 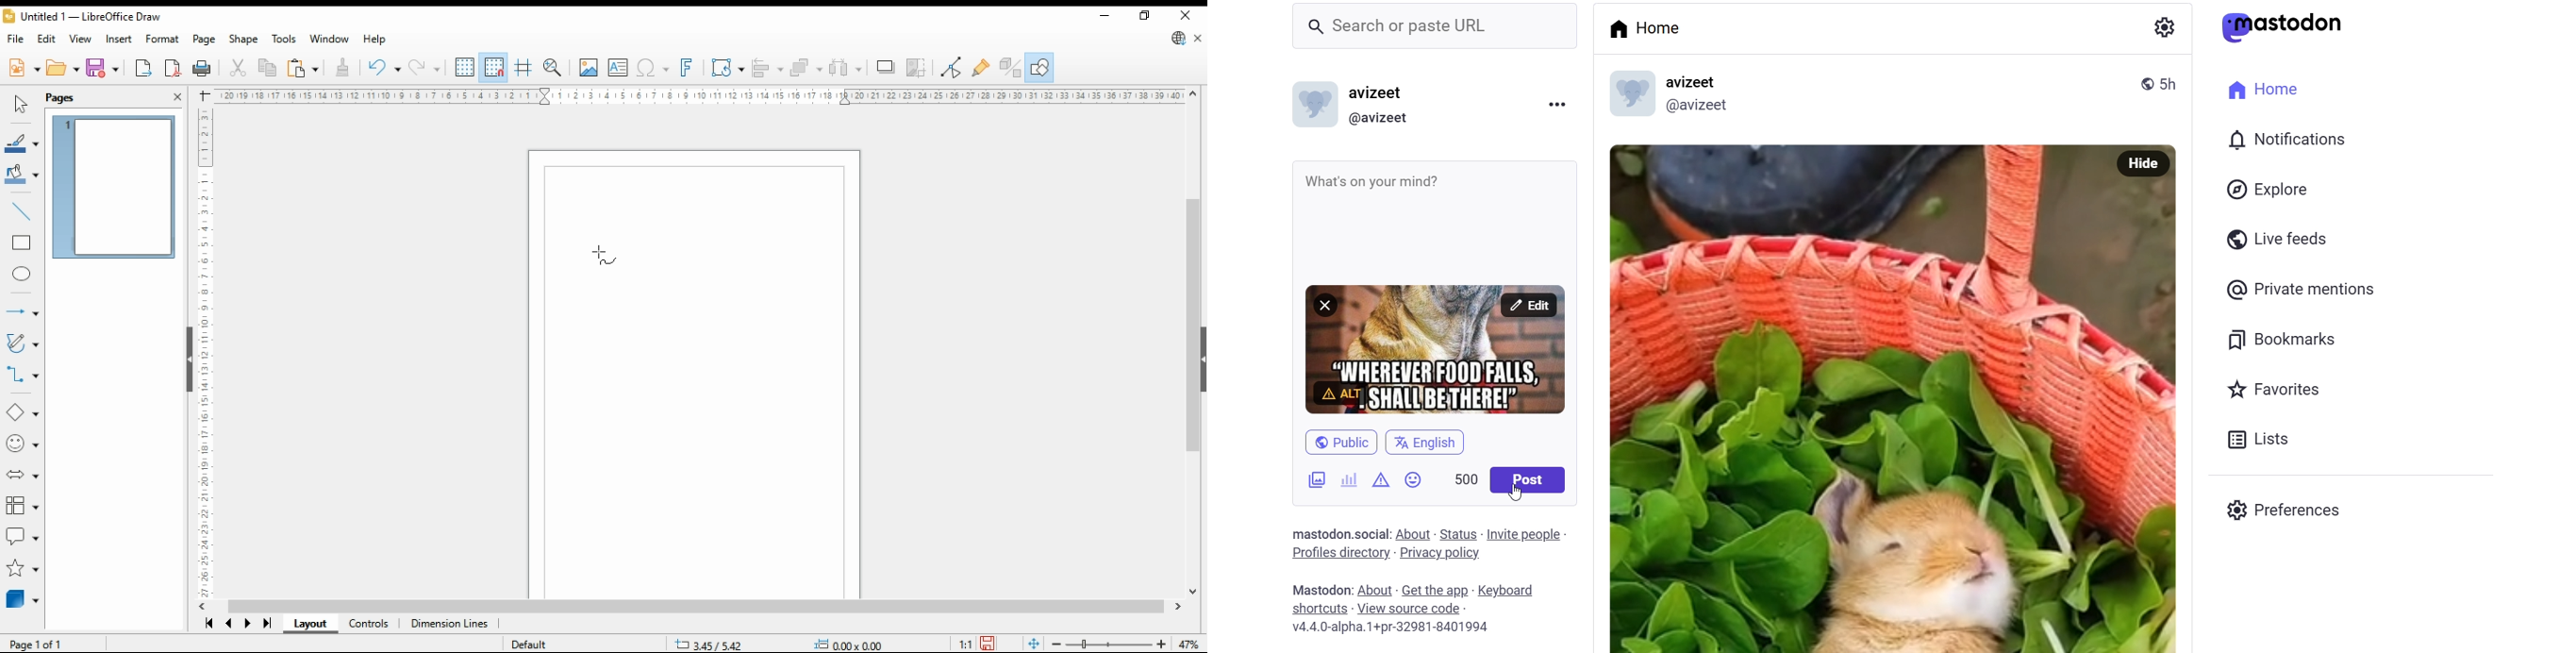 I want to click on help, so click(x=375, y=39).